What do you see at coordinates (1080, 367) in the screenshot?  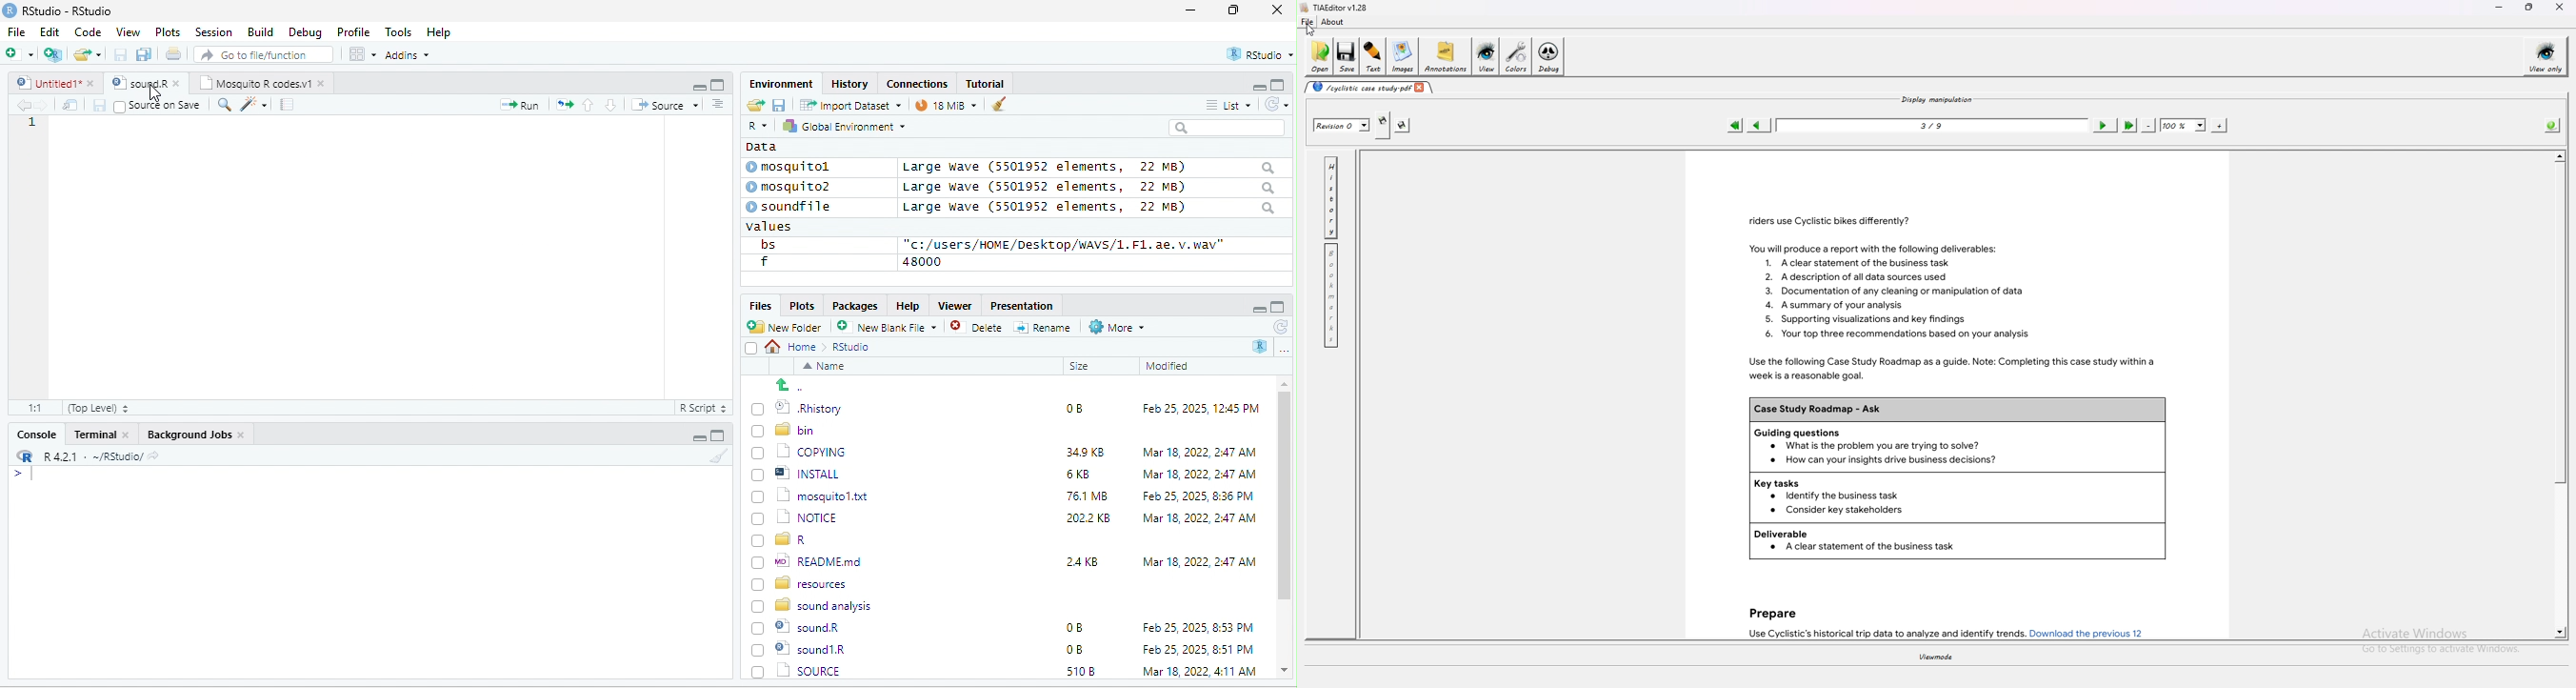 I see `Size` at bounding box center [1080, 367].